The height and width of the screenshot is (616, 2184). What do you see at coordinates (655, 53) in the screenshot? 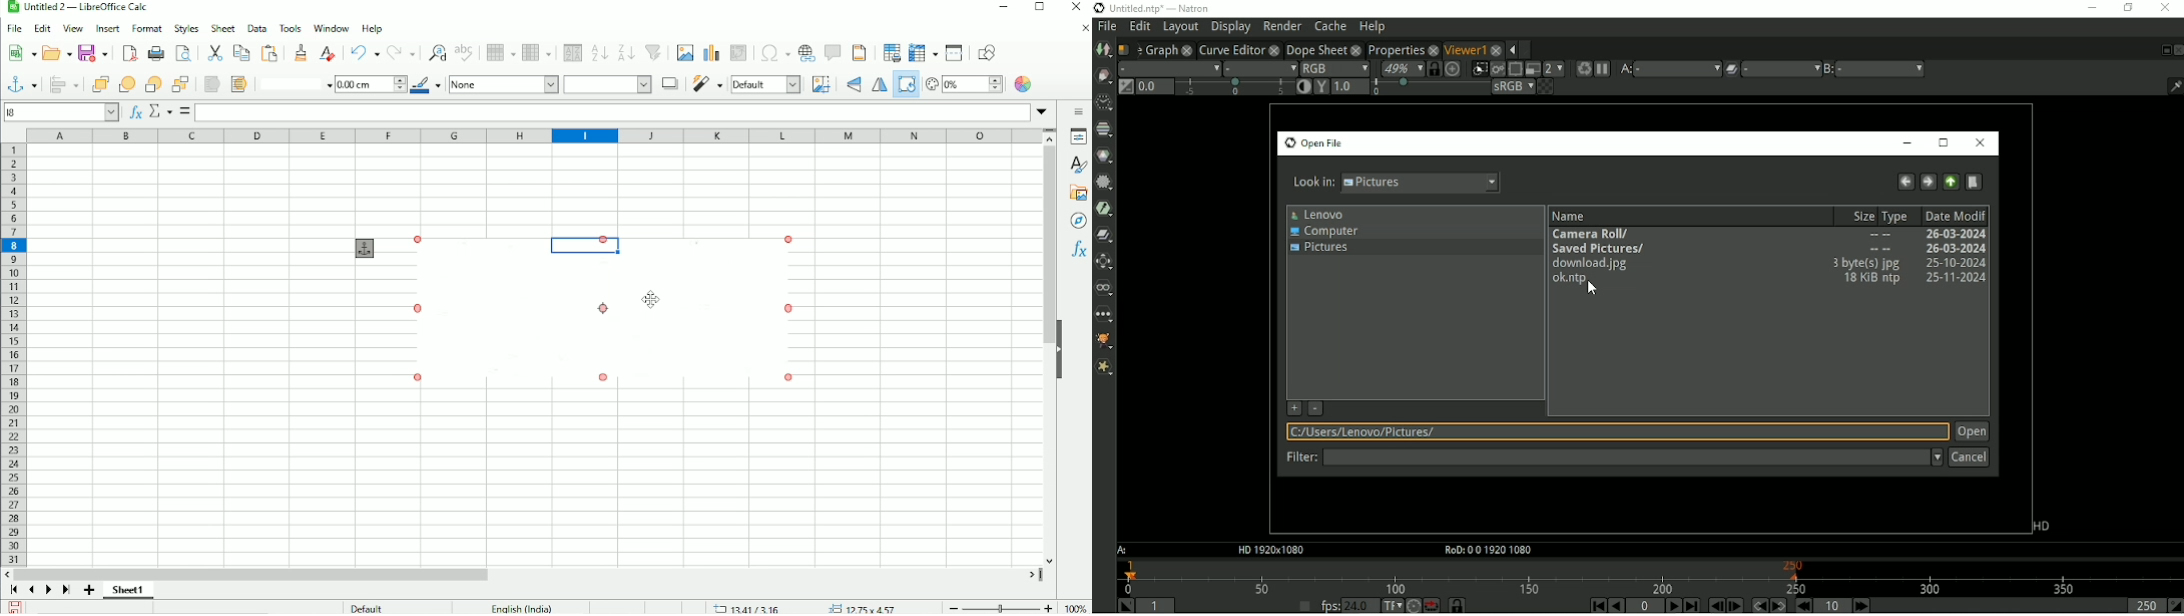
I see `Autofilter` at bounding box center [655, 53].